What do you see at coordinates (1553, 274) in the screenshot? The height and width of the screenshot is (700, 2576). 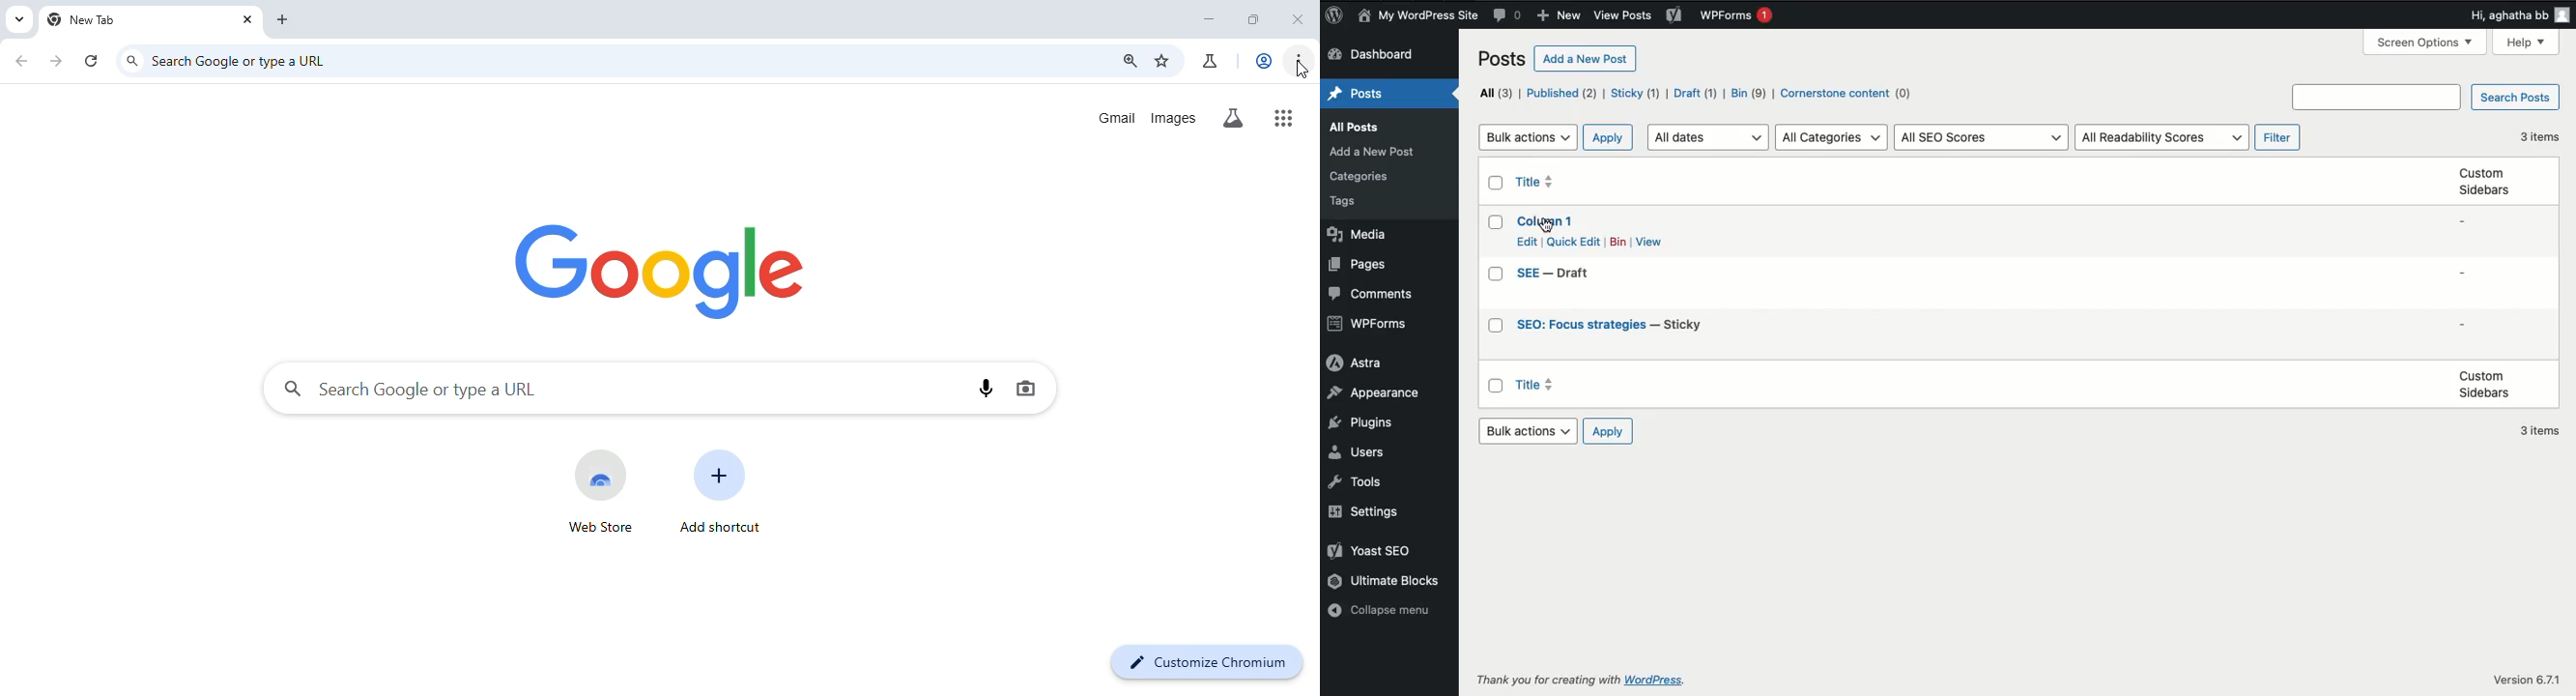 I see `Title` at bounding box center [1553, 274].